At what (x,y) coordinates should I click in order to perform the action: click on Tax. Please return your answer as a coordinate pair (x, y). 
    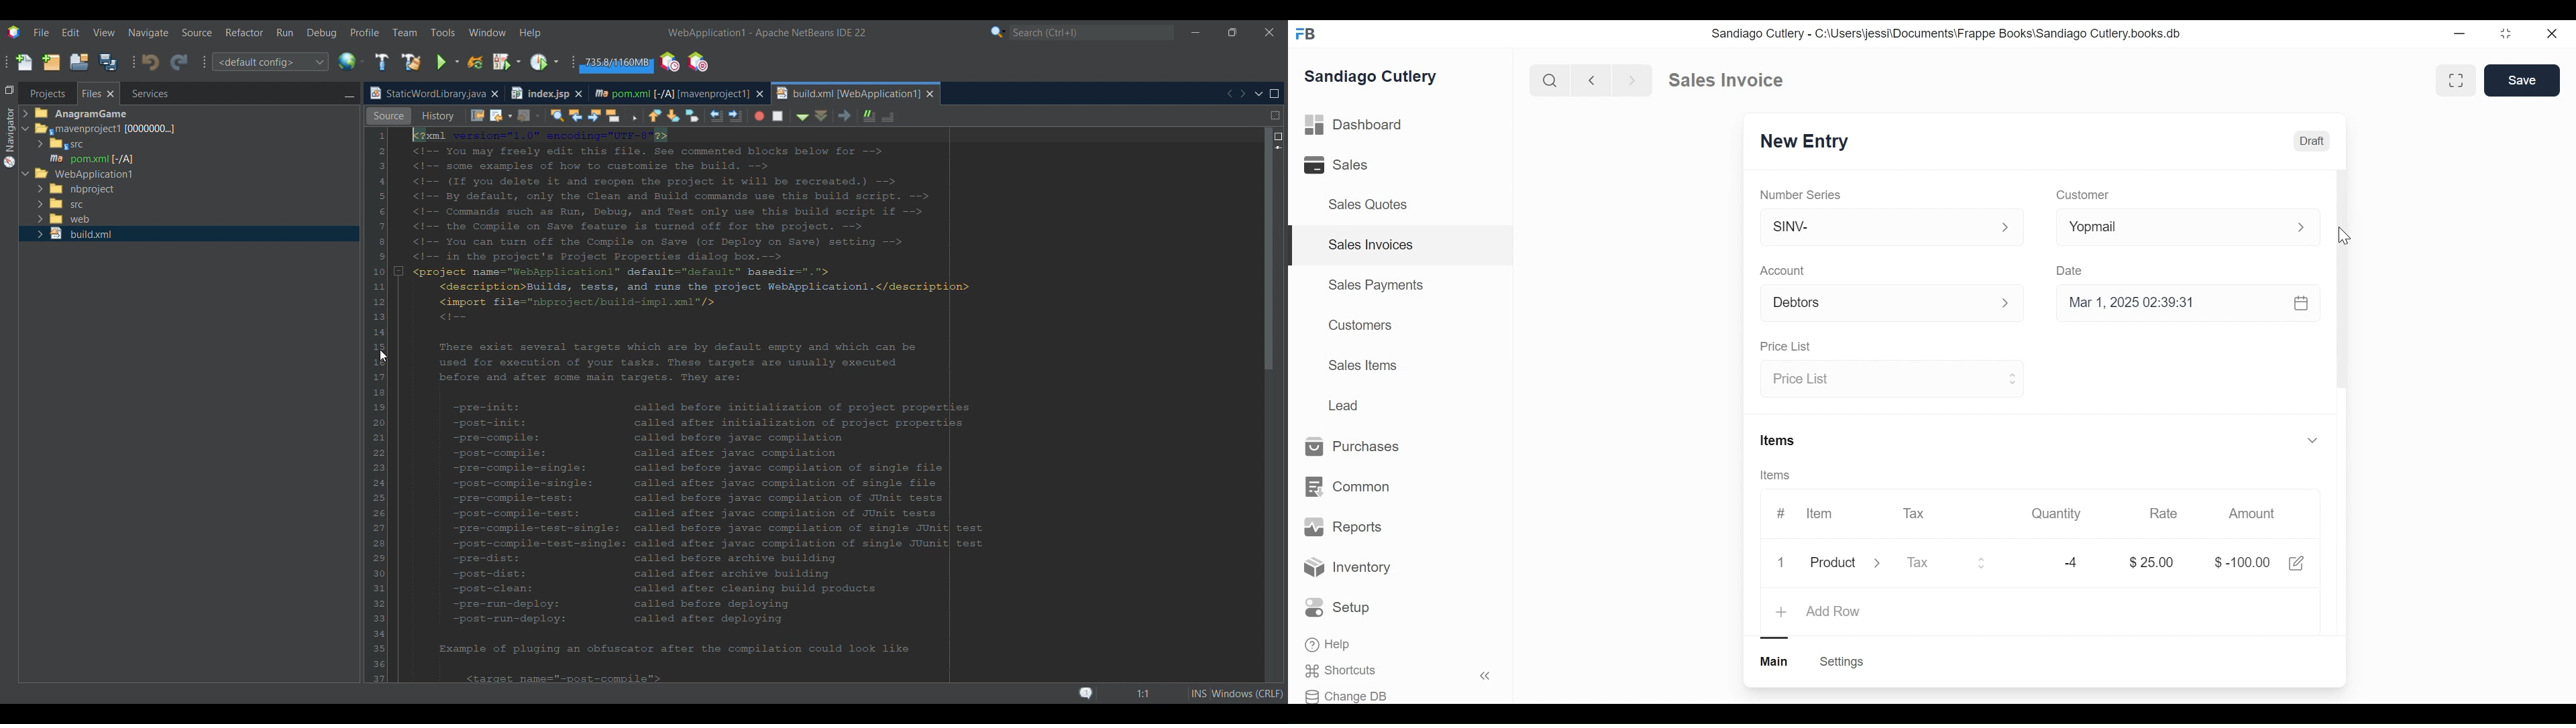
    Looking at the image, I should click on (1947, 563).